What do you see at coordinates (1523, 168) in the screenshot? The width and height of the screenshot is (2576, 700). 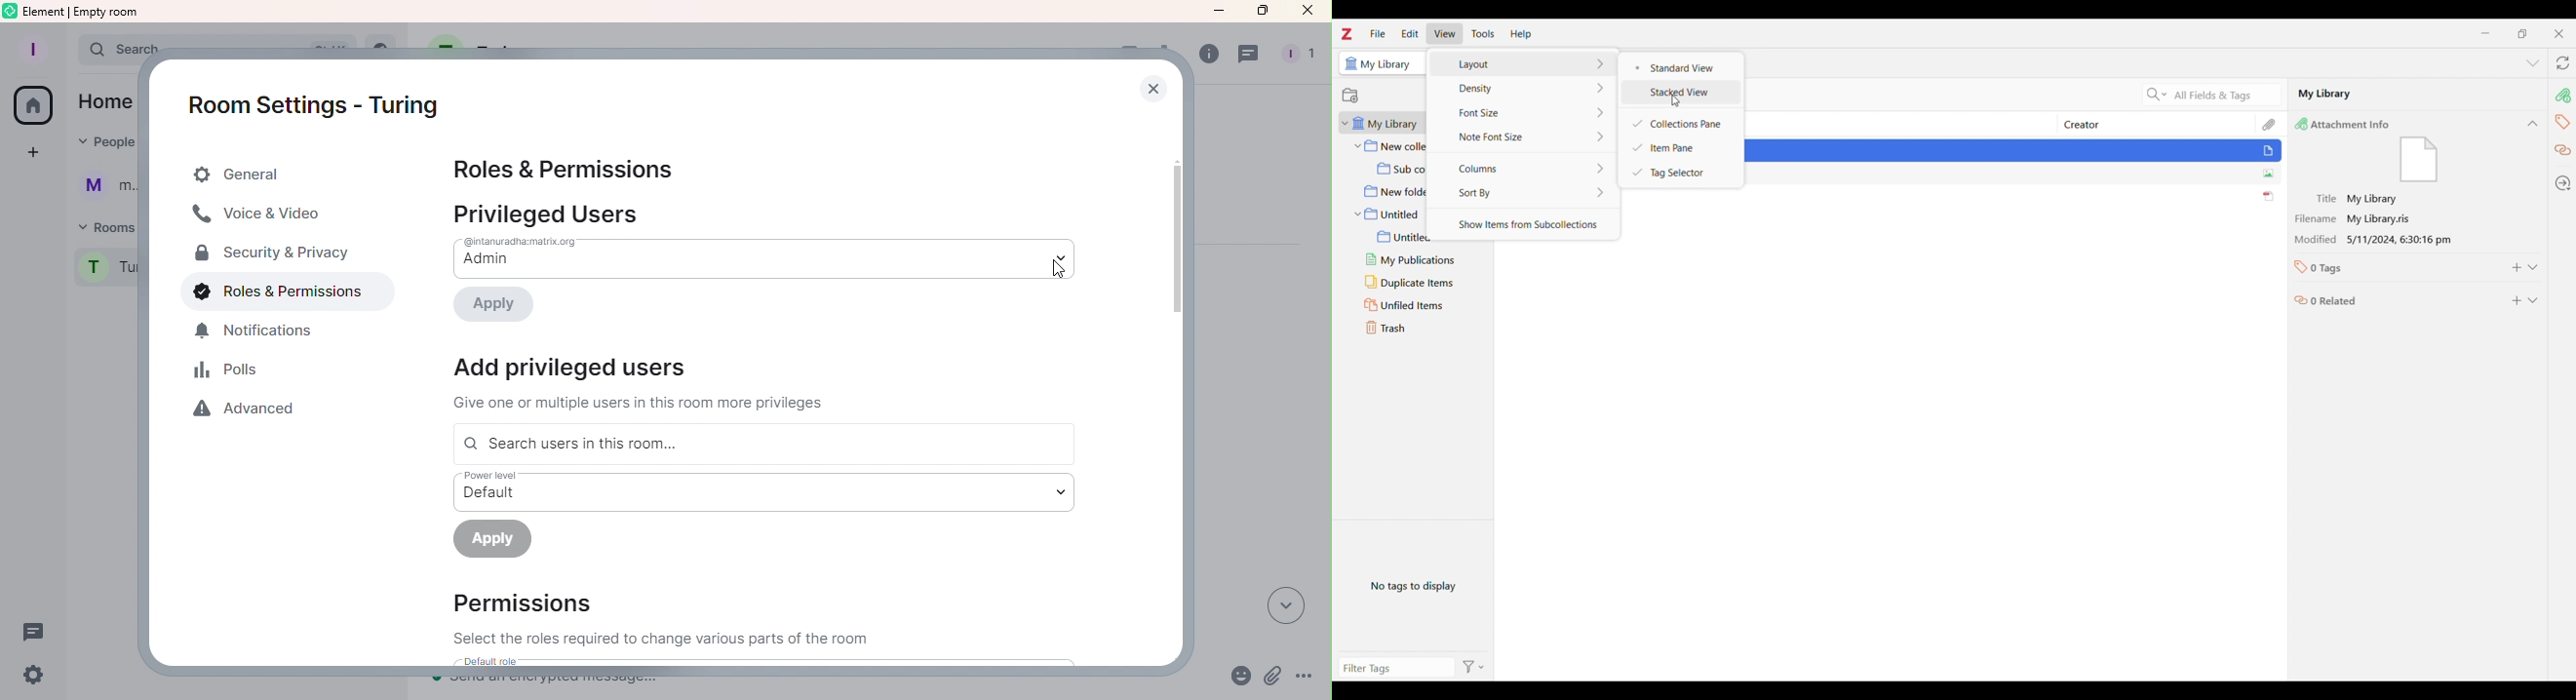 I see `Column options` at bounding box center [1523, 168].